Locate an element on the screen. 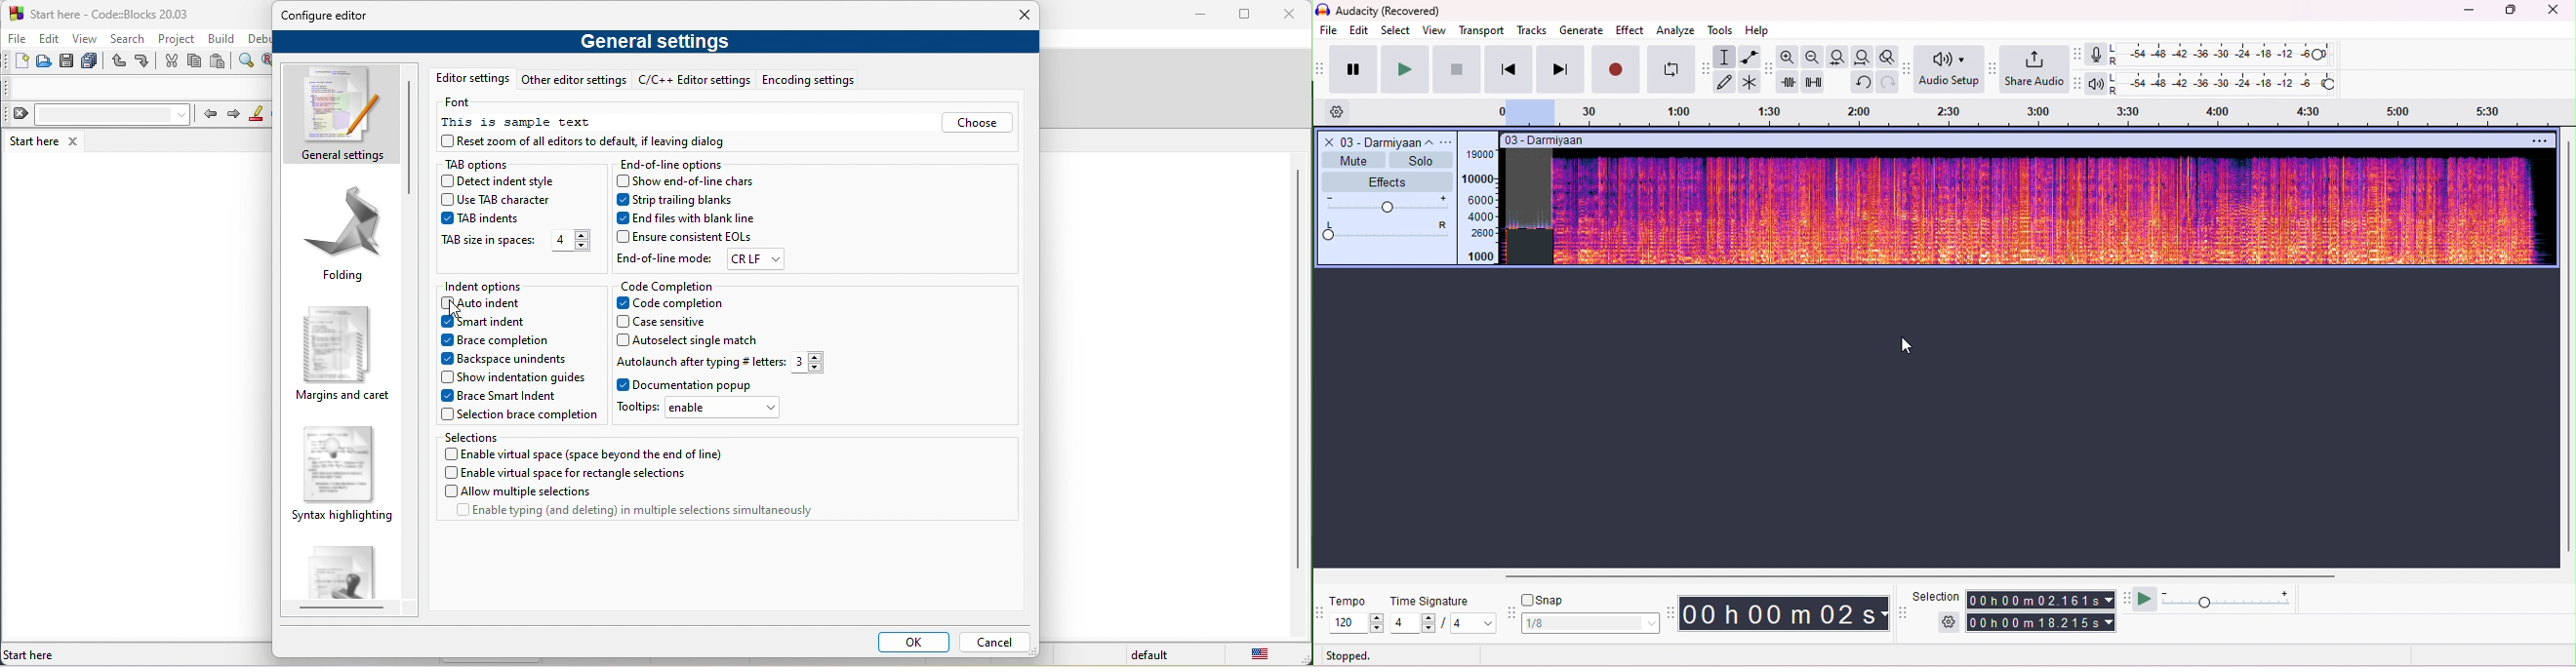  playback speed is located at coordinates (2227, 599).